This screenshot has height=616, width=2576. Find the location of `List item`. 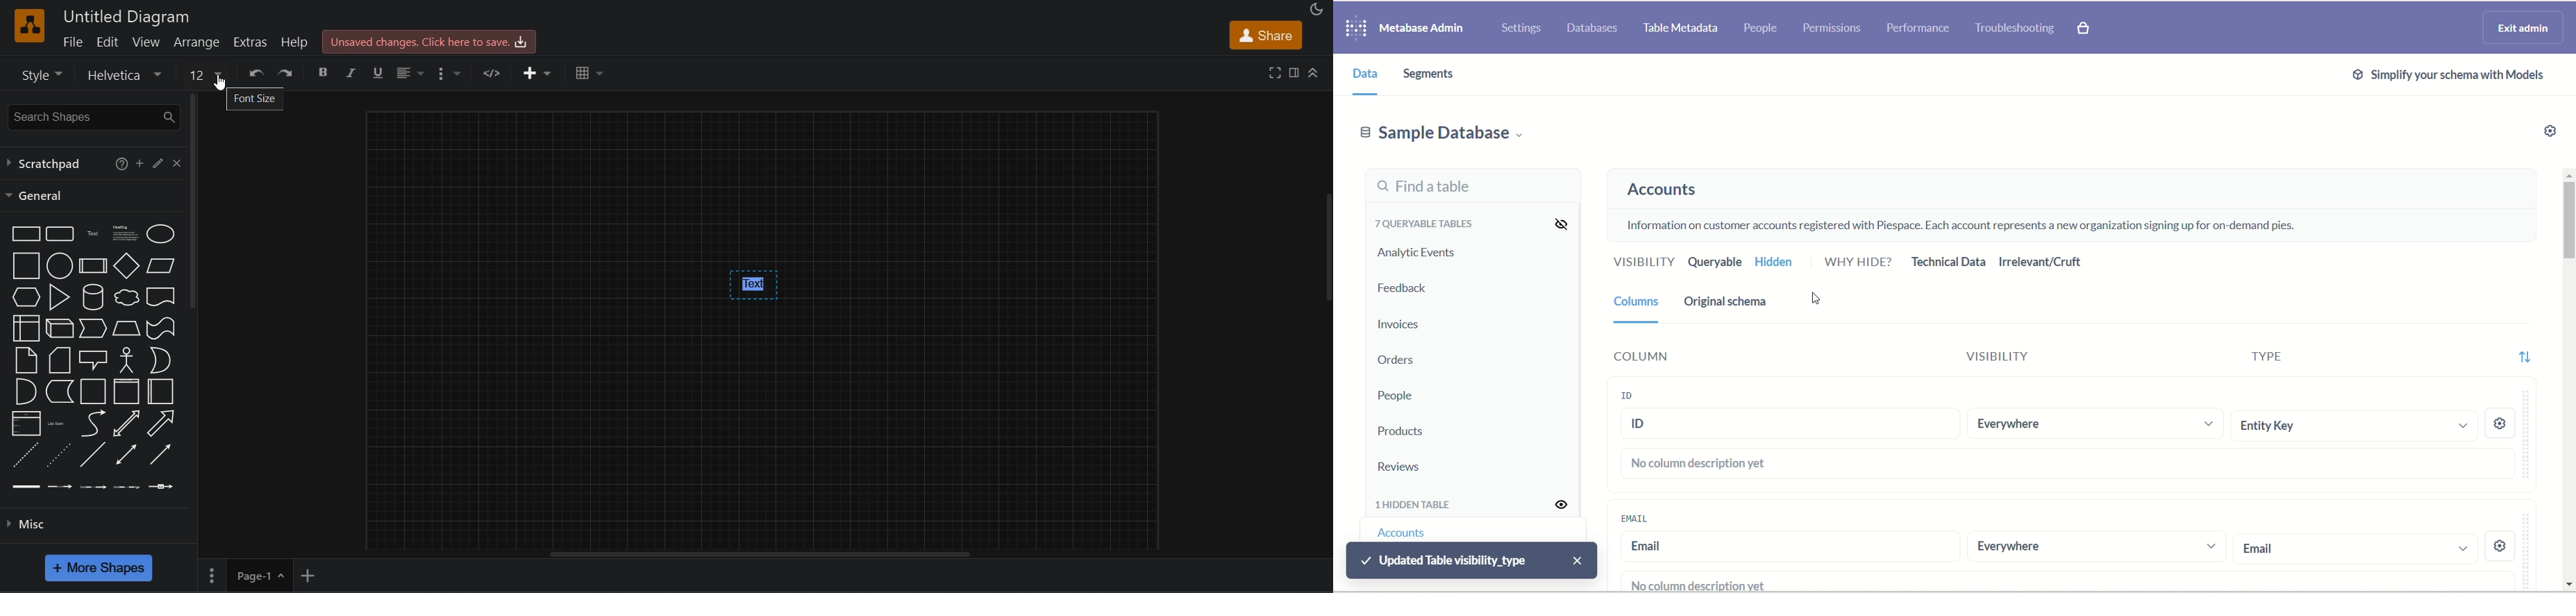

List item is located at coordinates (59, 424).